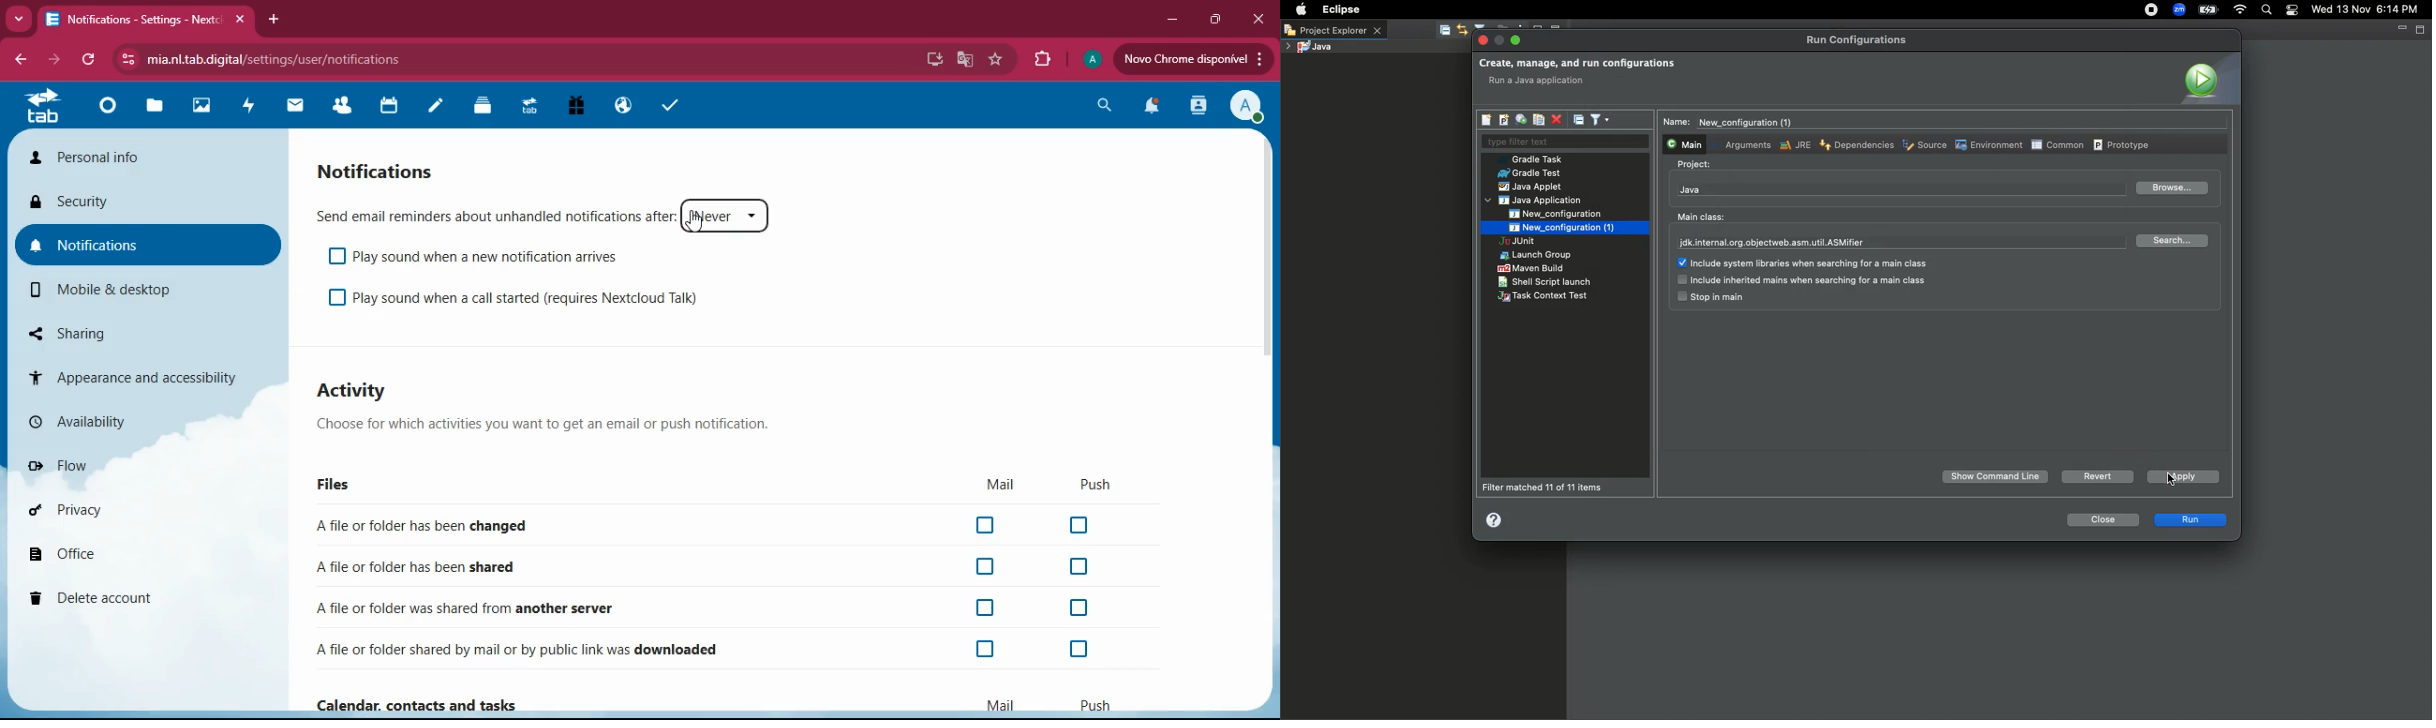  What do you see at coordinates (1078, 524) in the screenshot?
I see `off` at bounding box center [1078, 524].